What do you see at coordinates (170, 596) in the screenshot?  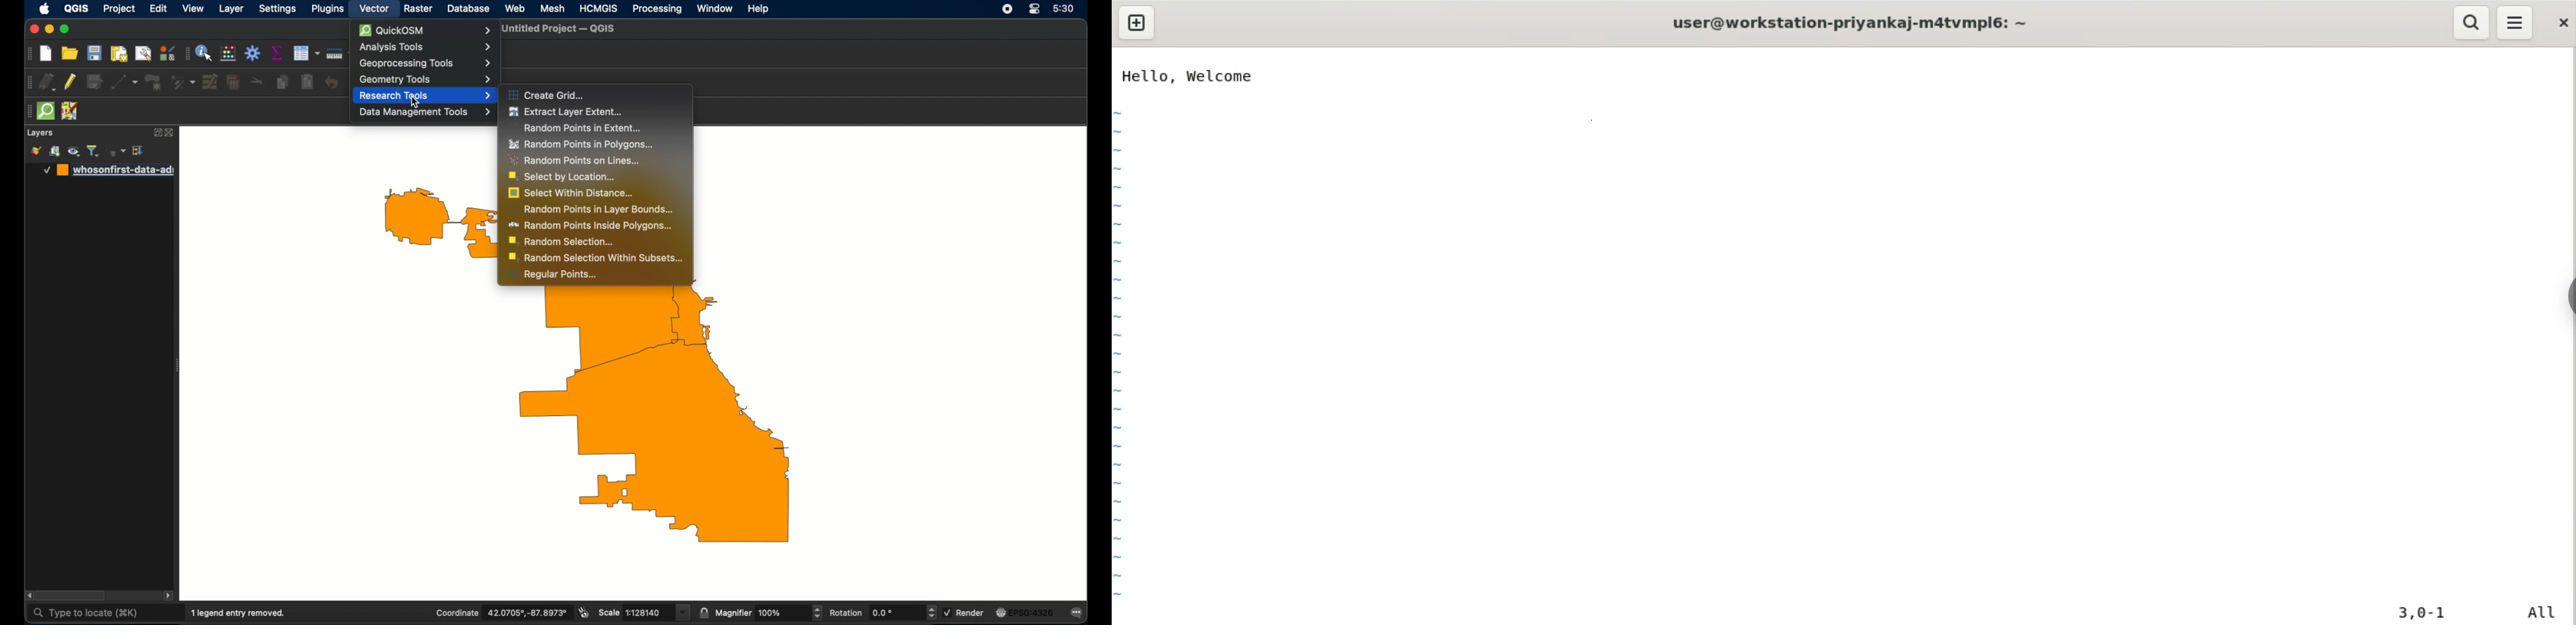 I see `scroll right arrow` at bounding box center [170, 596].